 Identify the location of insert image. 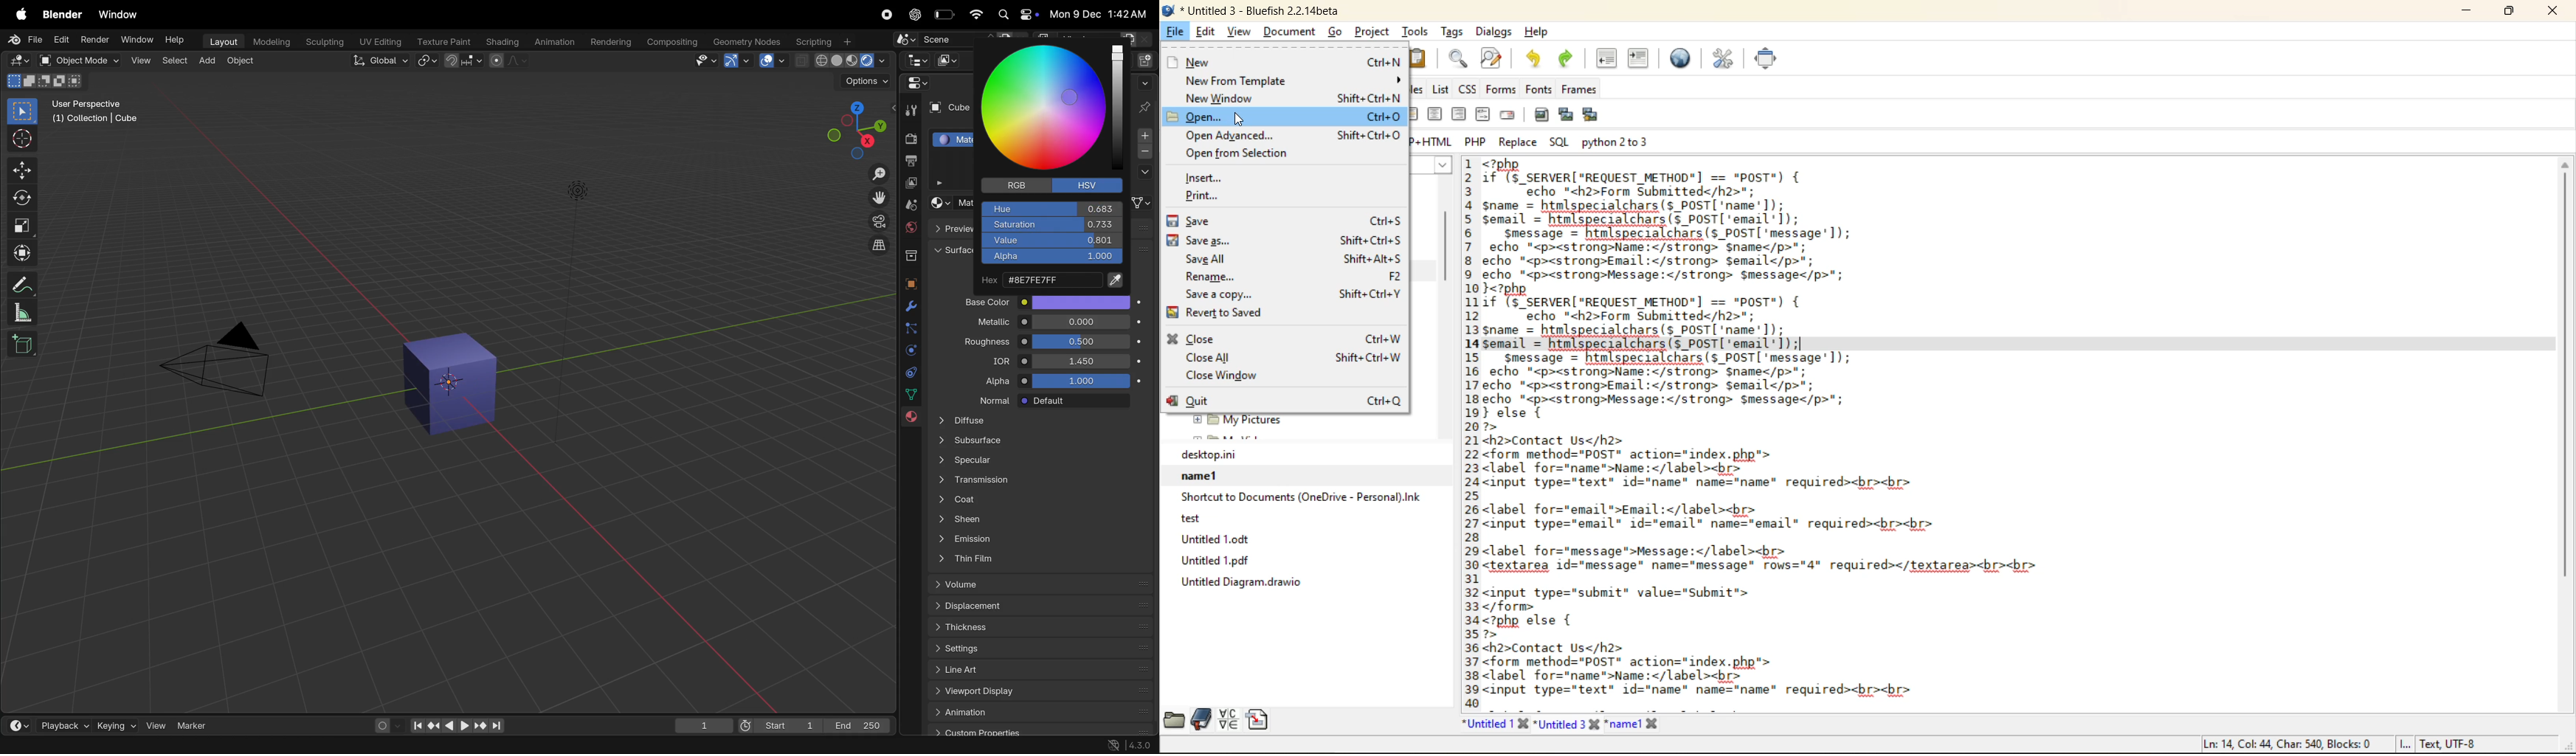
(1544, 115).